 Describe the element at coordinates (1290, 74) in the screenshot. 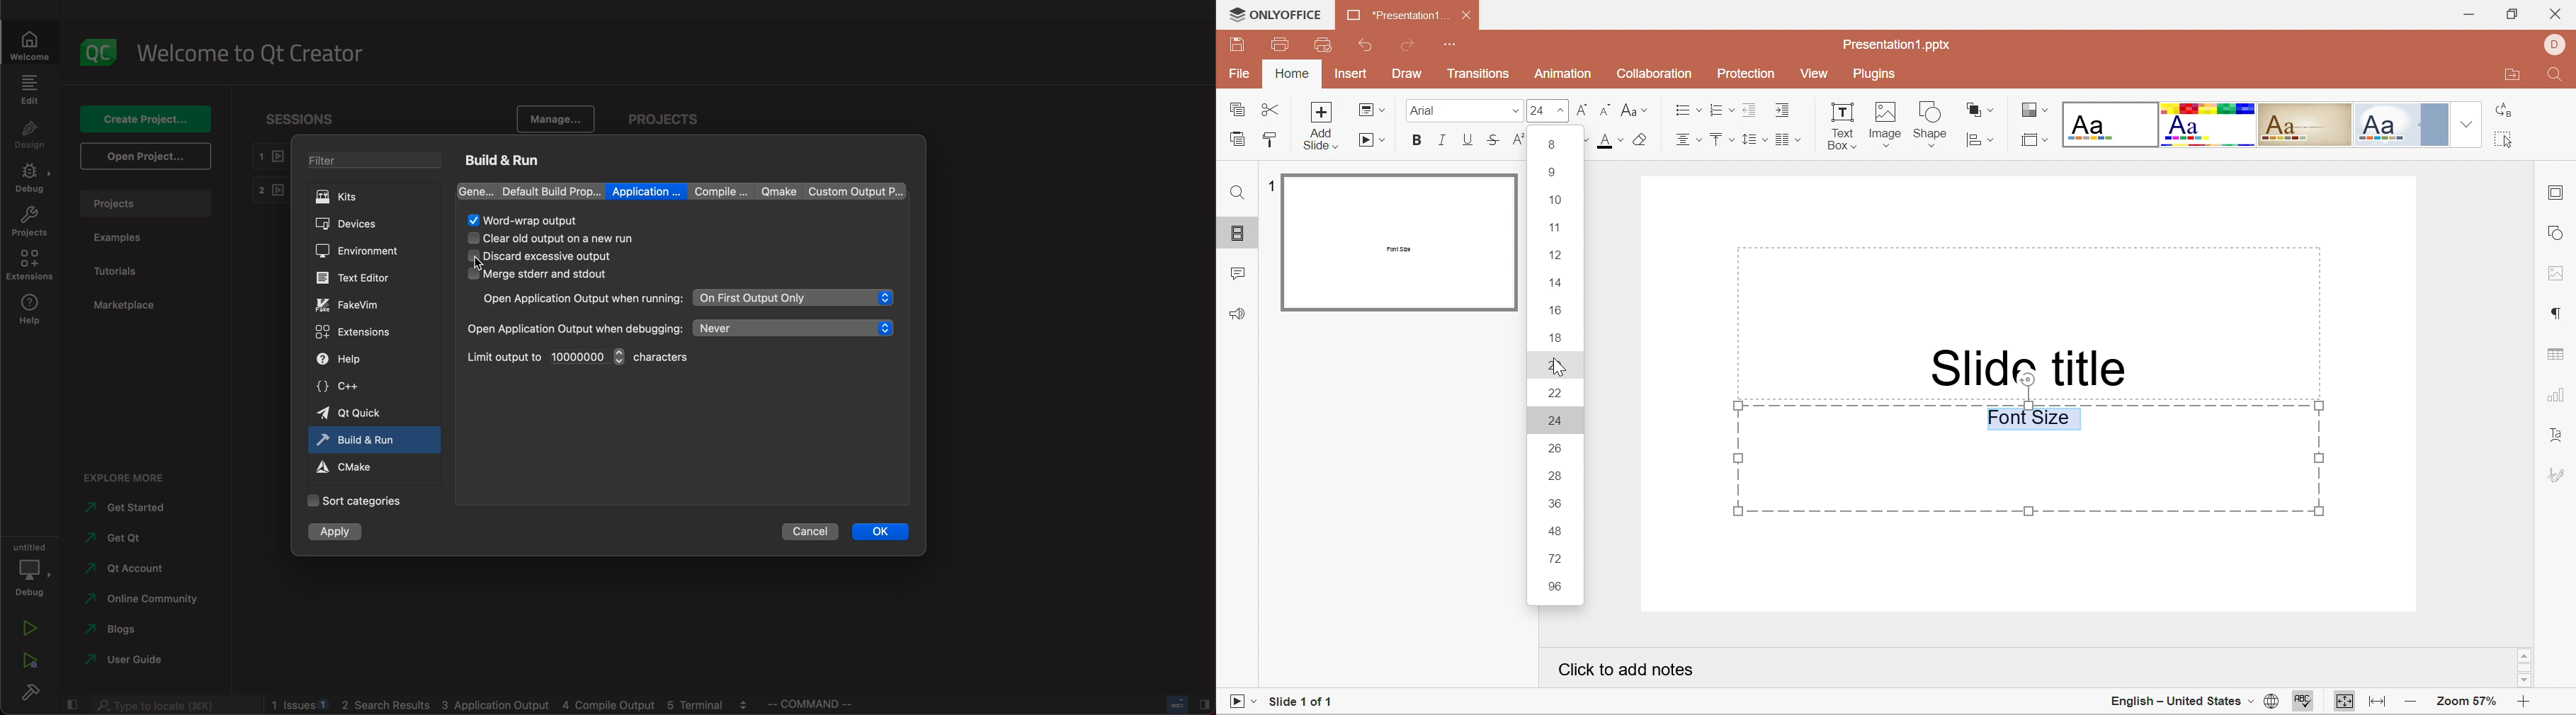

I see `Home` at that location.